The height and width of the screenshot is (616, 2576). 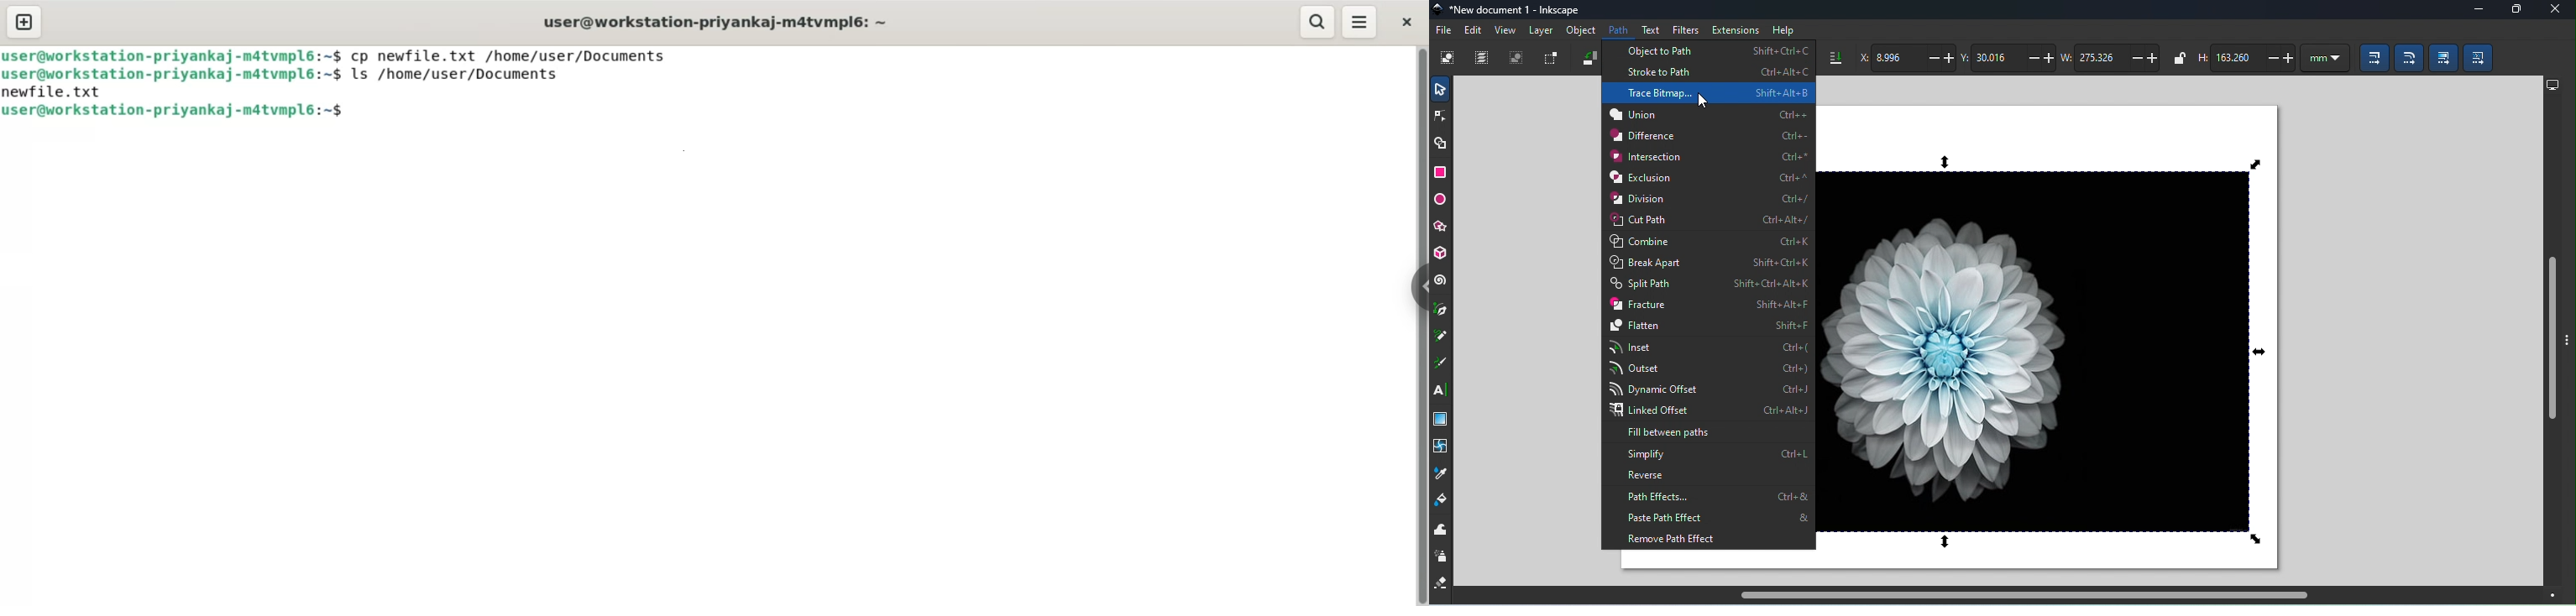 I want to click on Cut path, so click(x=1711, y=219).